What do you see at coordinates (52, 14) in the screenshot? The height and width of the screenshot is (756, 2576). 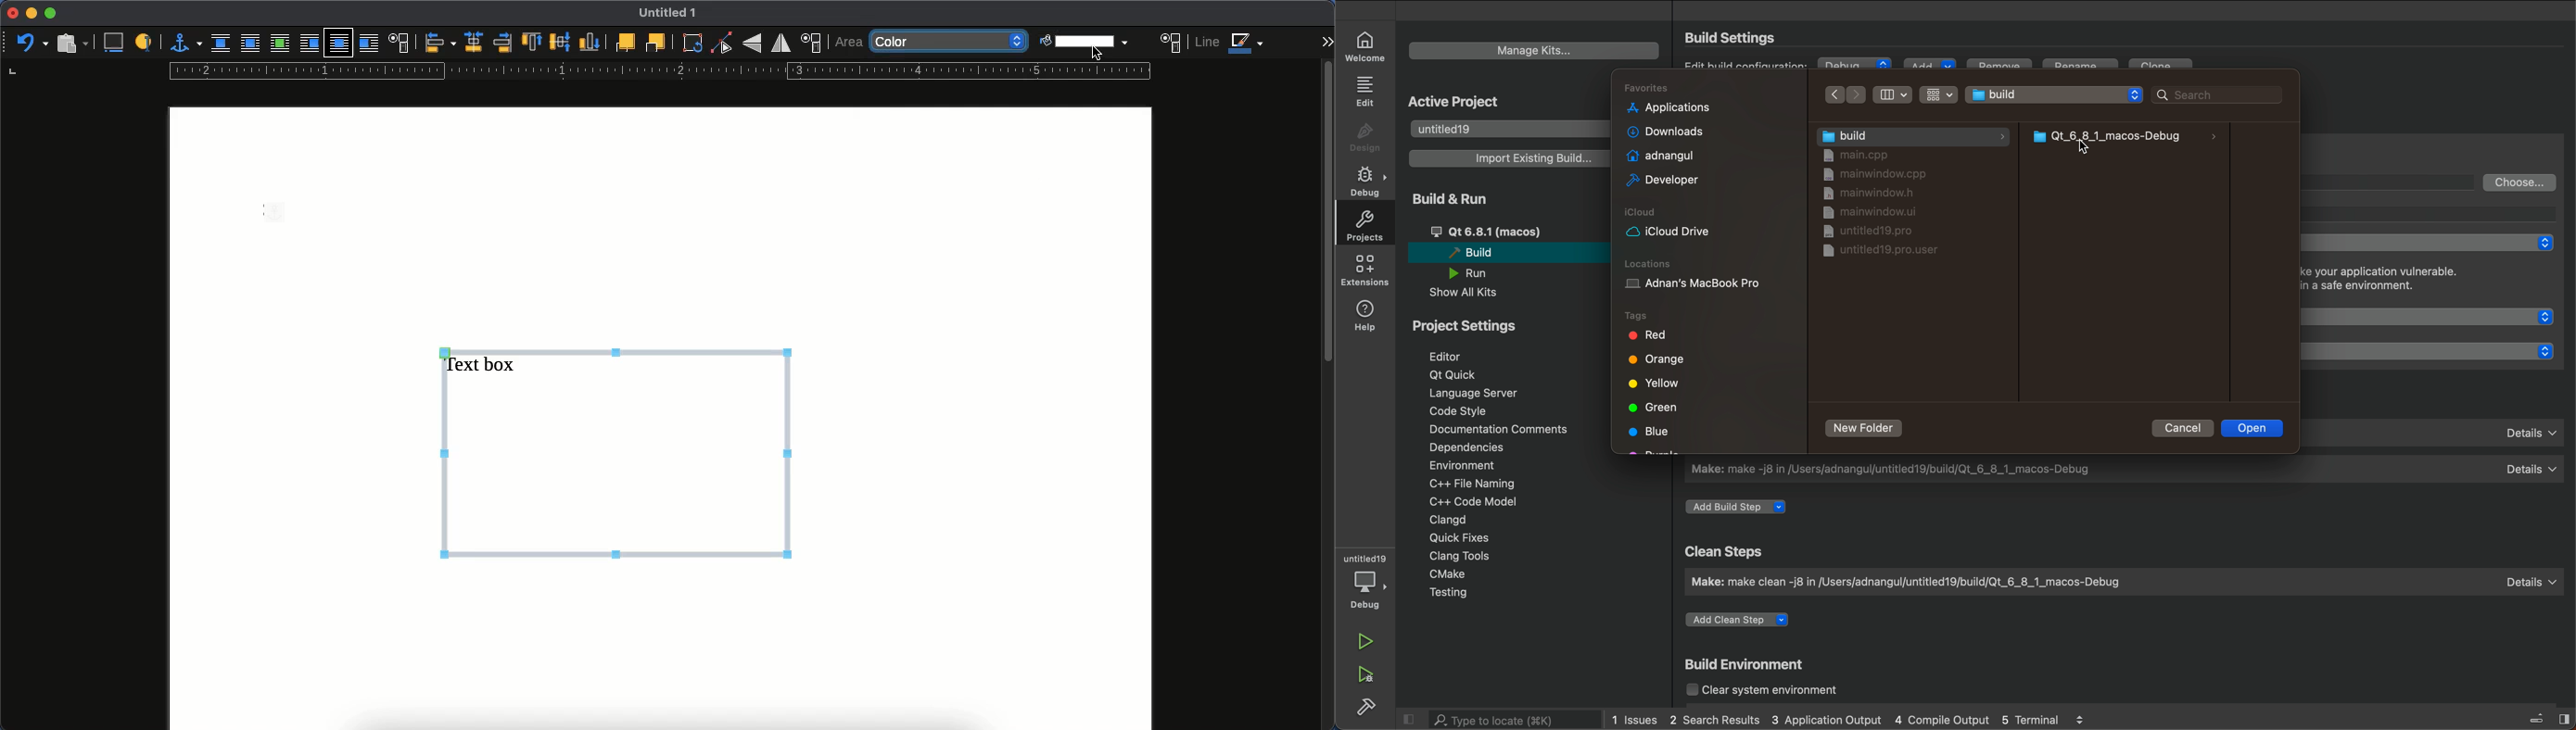 I see `maximize` at bounding box center [52, 14].